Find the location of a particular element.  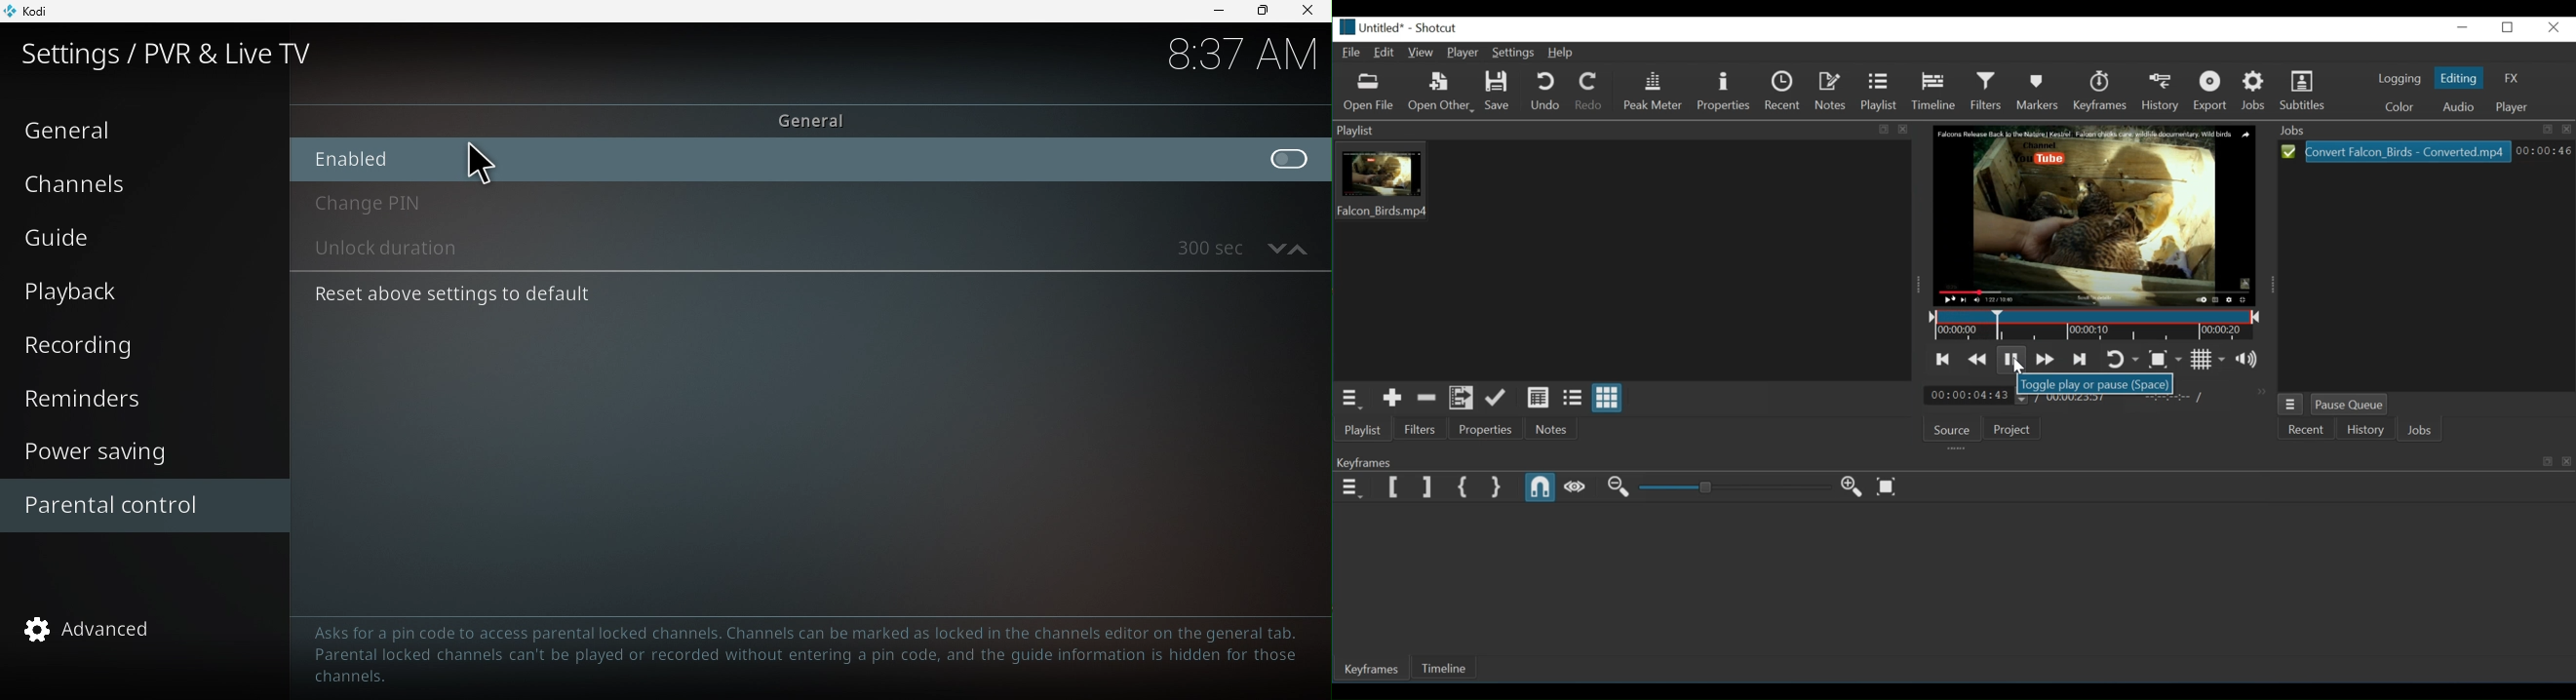

Subtitles is located at coordinates (2304, 89).